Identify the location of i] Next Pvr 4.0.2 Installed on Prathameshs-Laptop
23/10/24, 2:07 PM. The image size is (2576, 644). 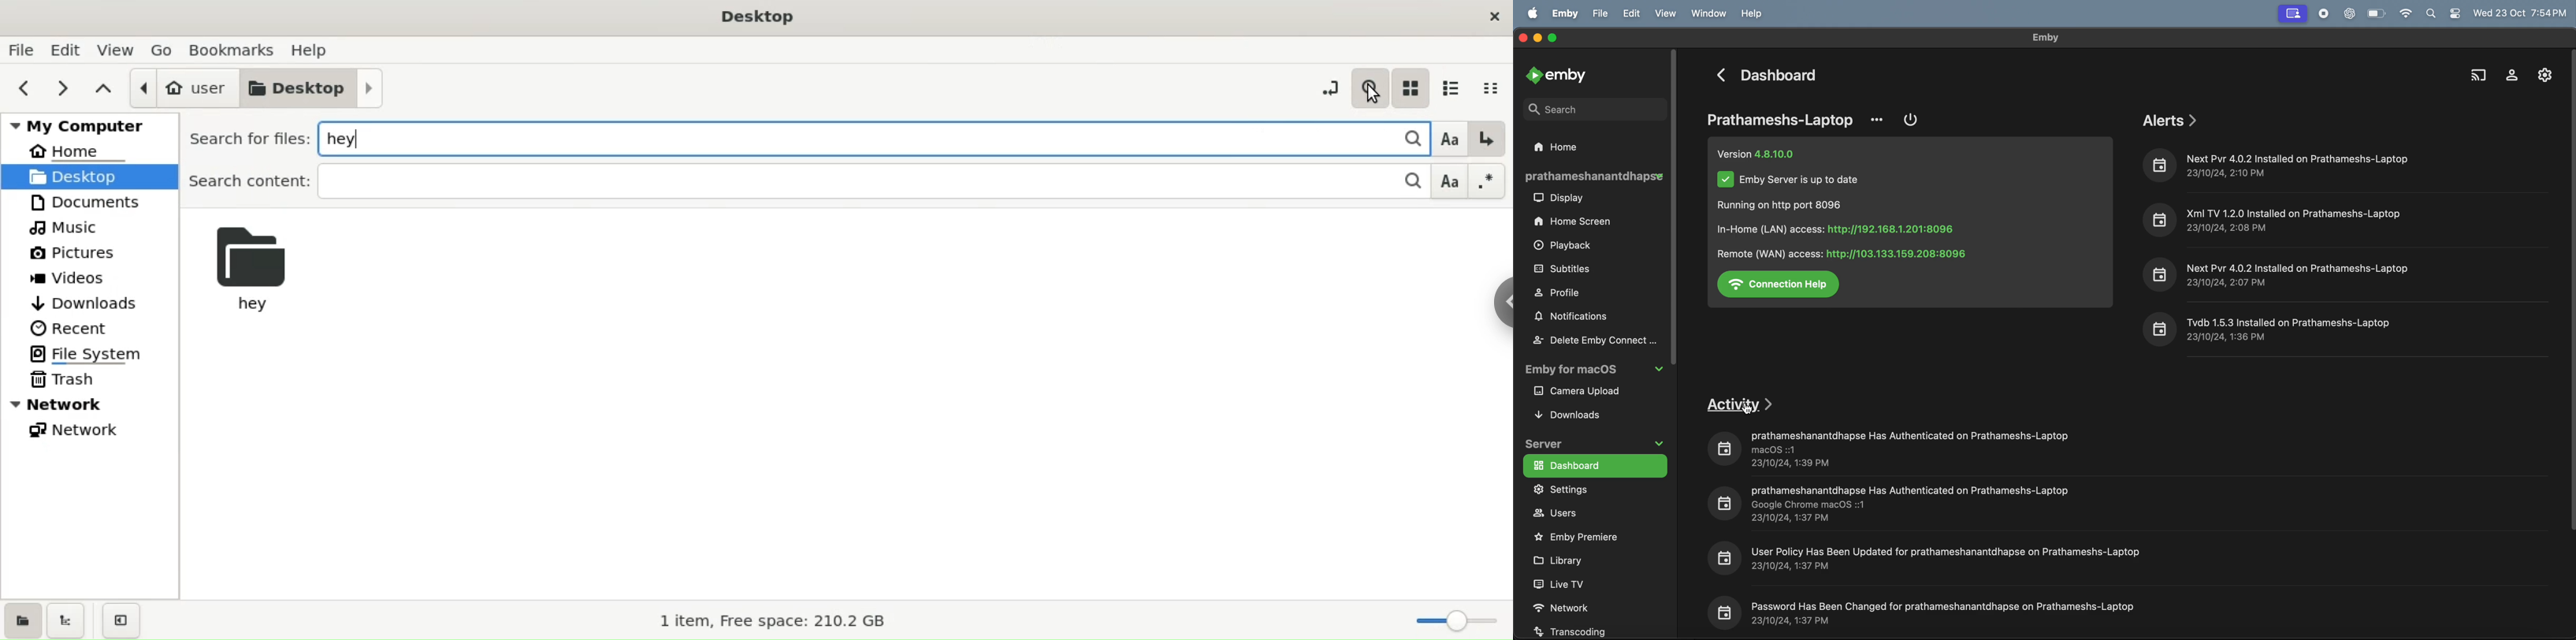
(2277, 274).